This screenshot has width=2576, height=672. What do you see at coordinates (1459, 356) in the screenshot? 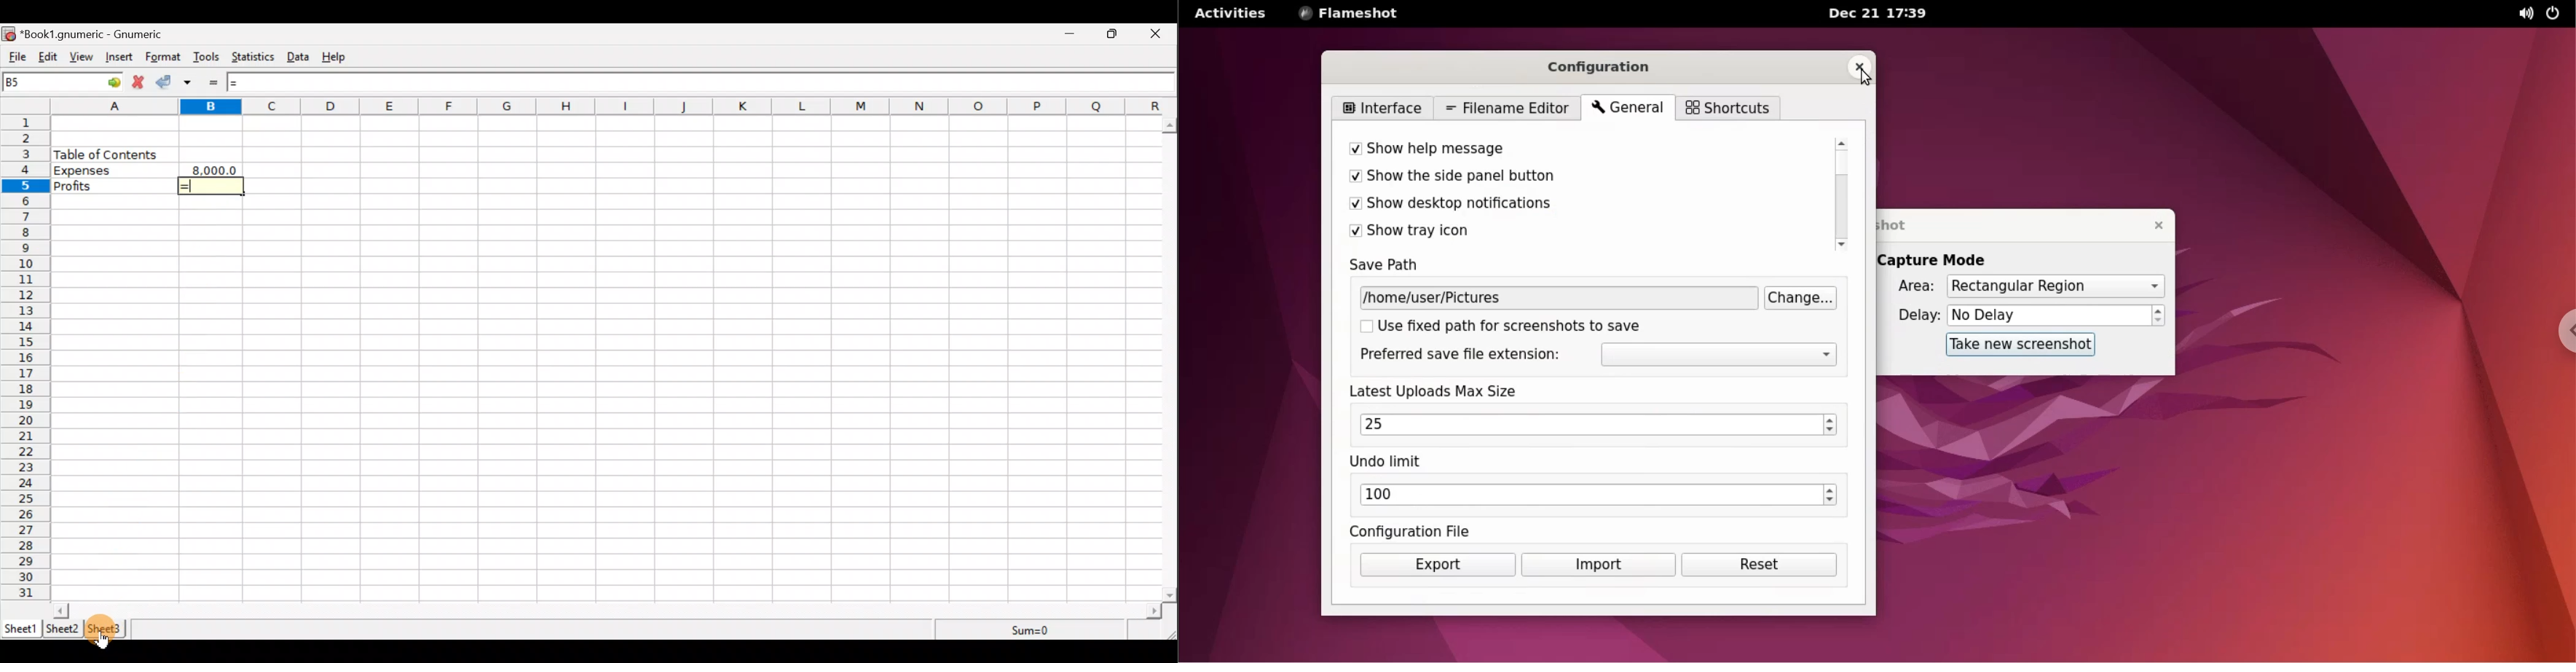
I see `preferred save file extension` at bounding box center [1459, 356].